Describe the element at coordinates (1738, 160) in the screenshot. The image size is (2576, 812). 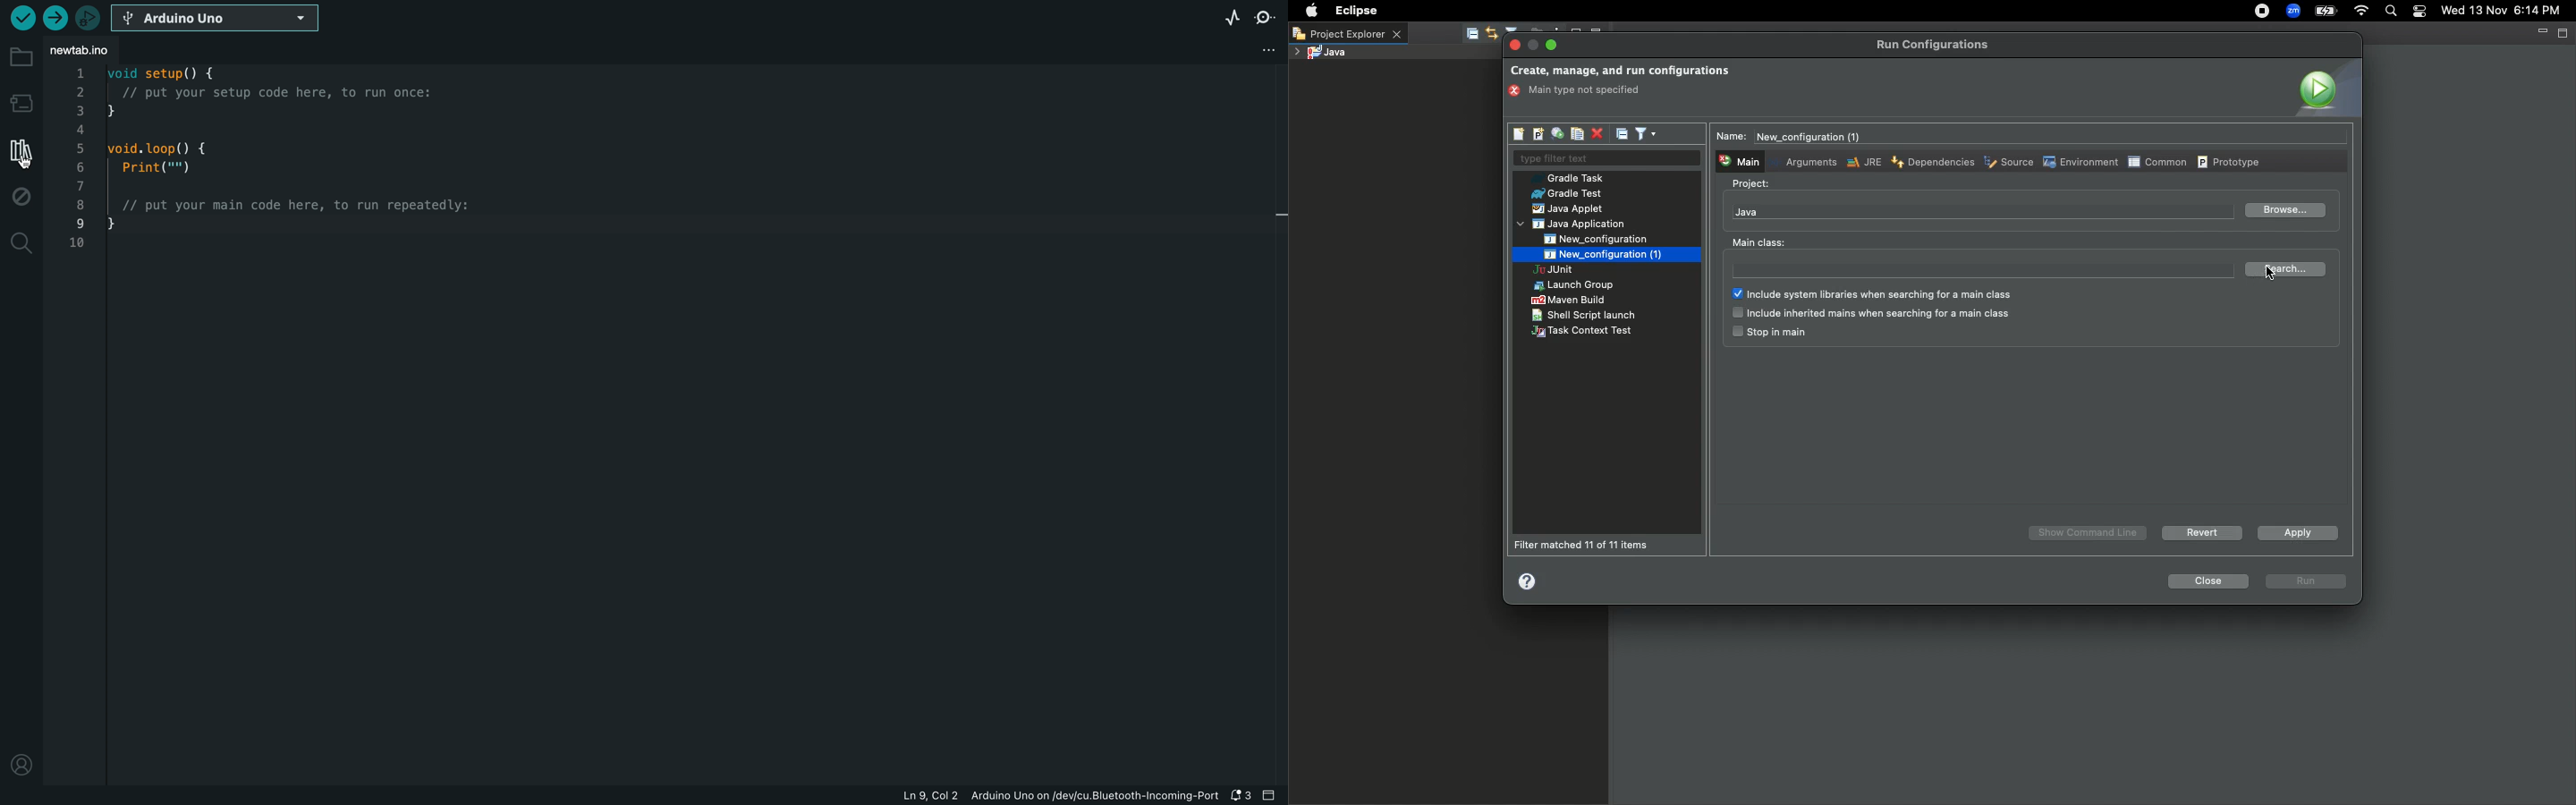
I see `Main` at that location.